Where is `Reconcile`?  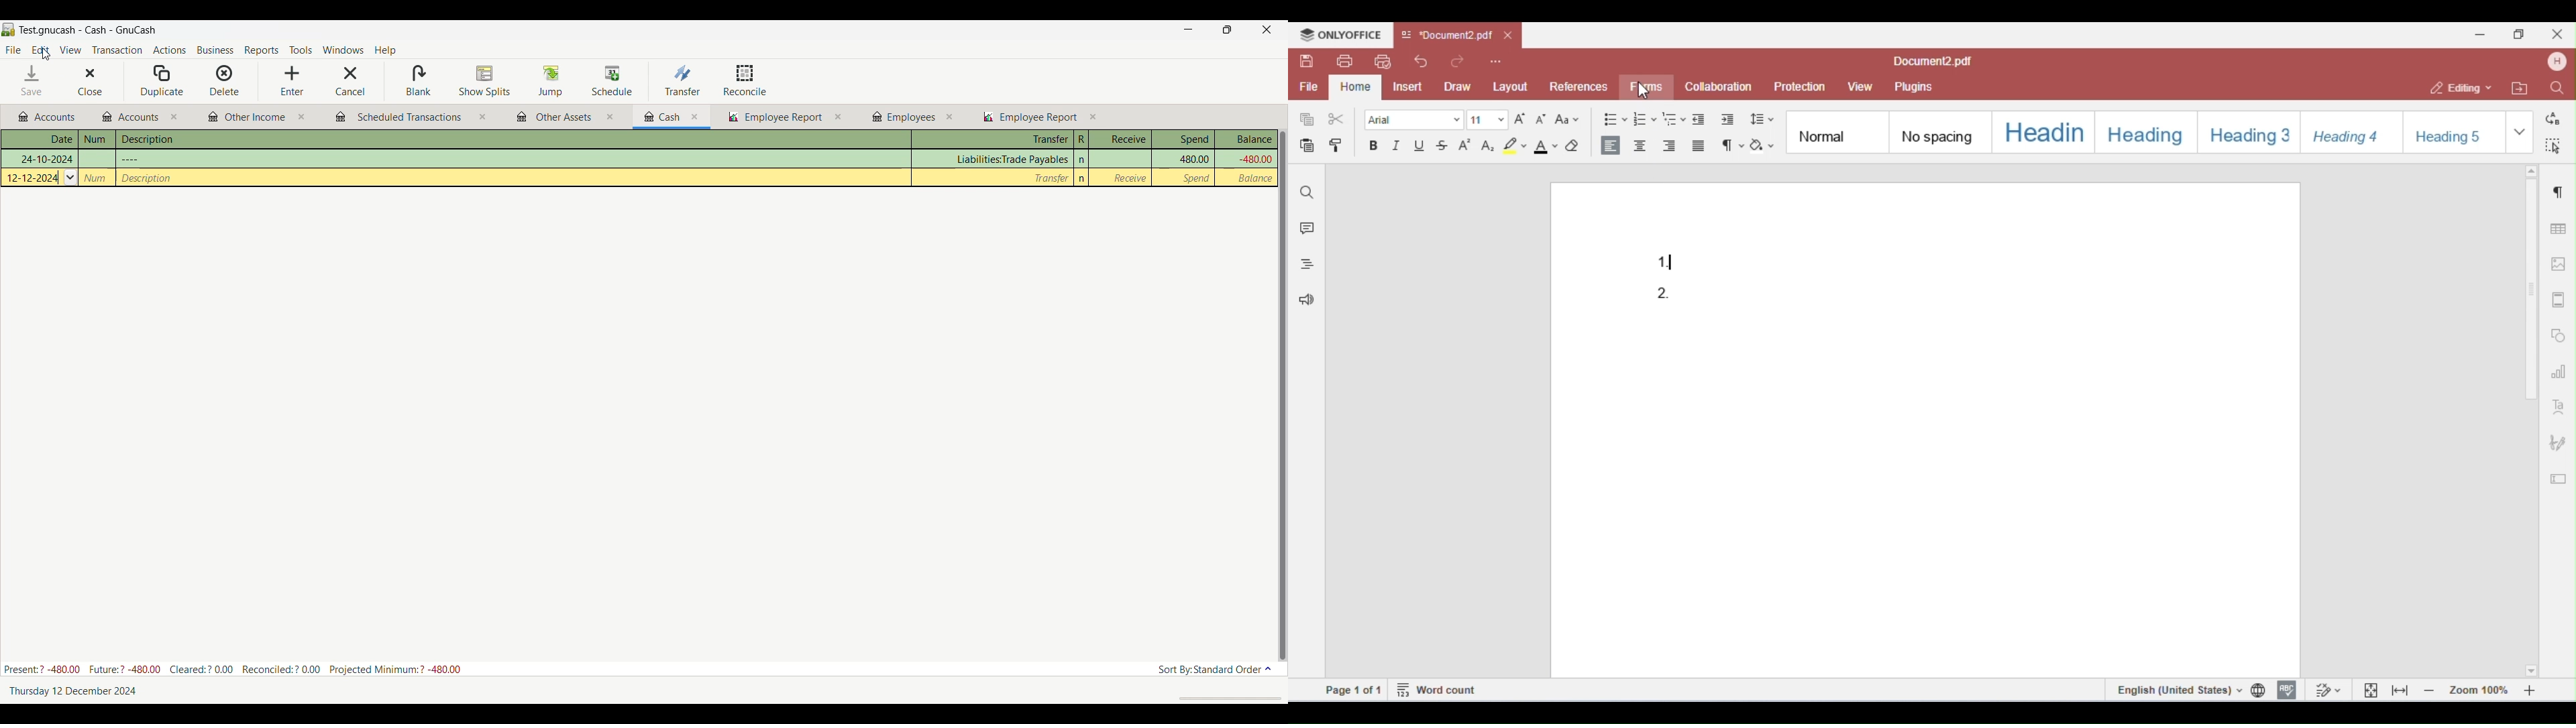
Reconcile is located at coordinates (745, 80).